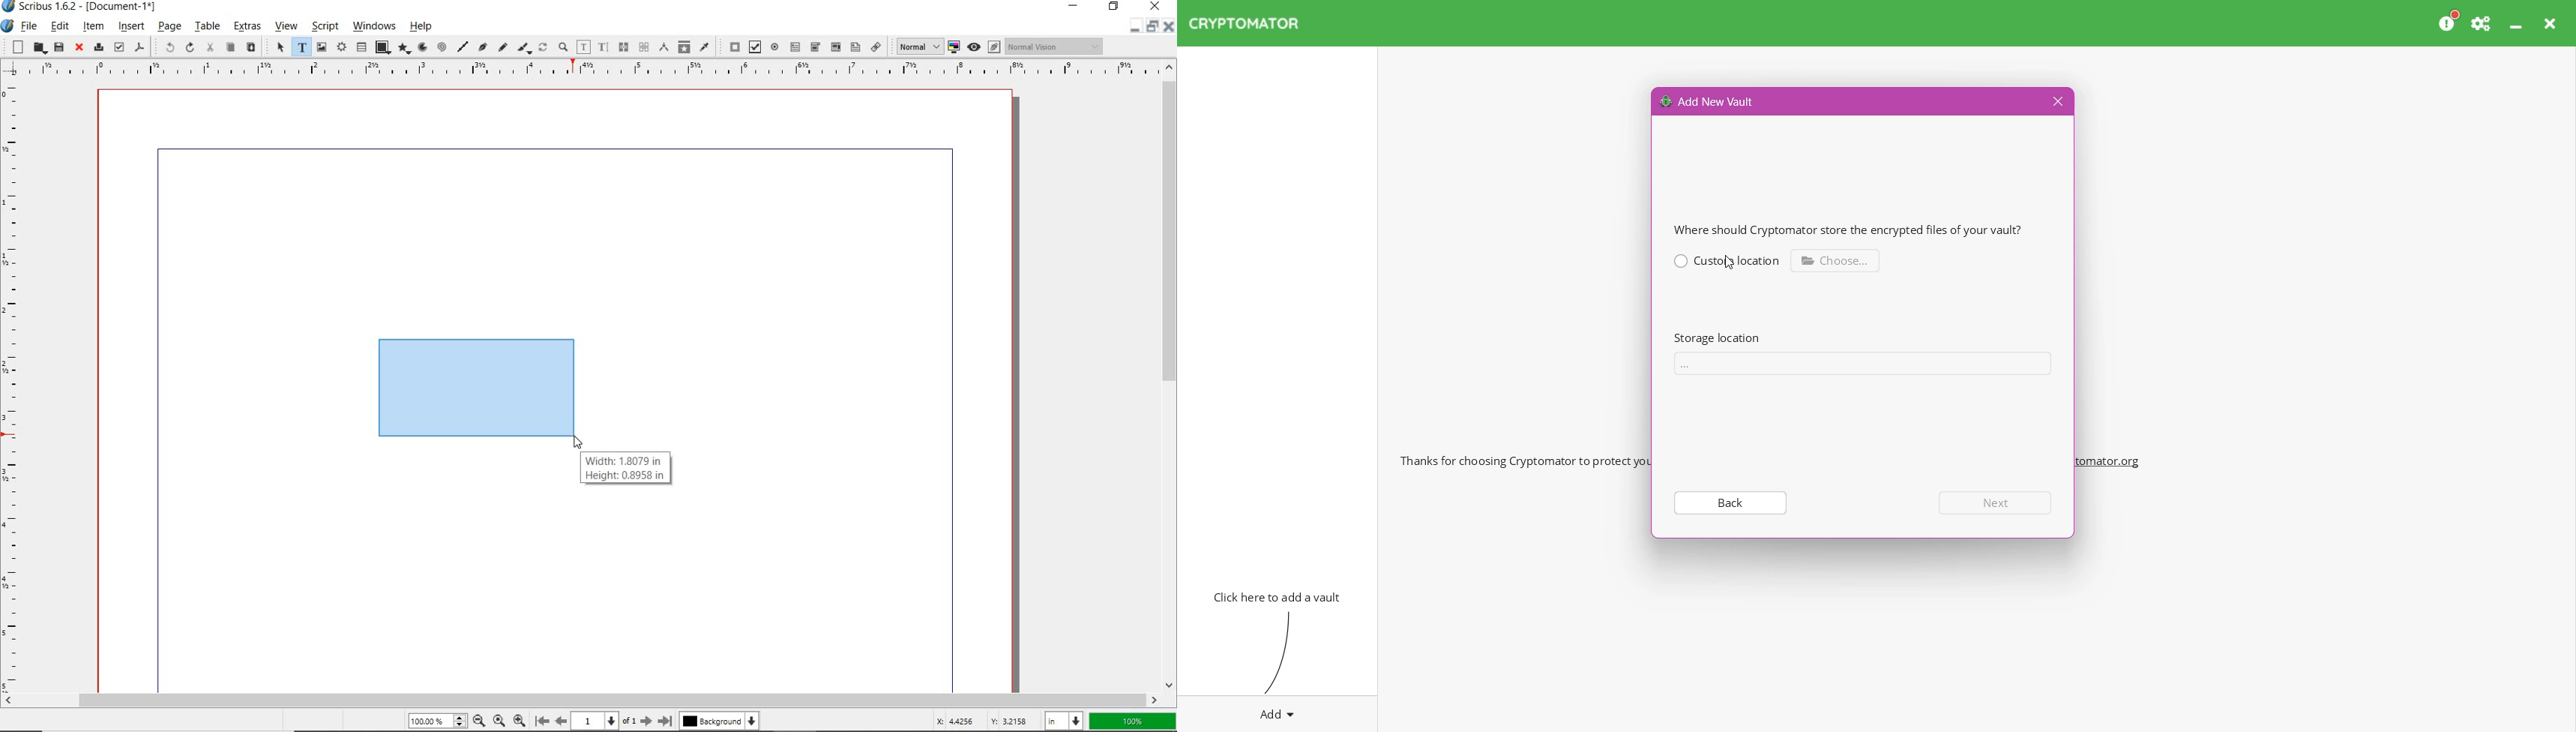 Image resolution: width=2576 pixels, height=756 pixels. I want to click on polygon, so click(405, 49).